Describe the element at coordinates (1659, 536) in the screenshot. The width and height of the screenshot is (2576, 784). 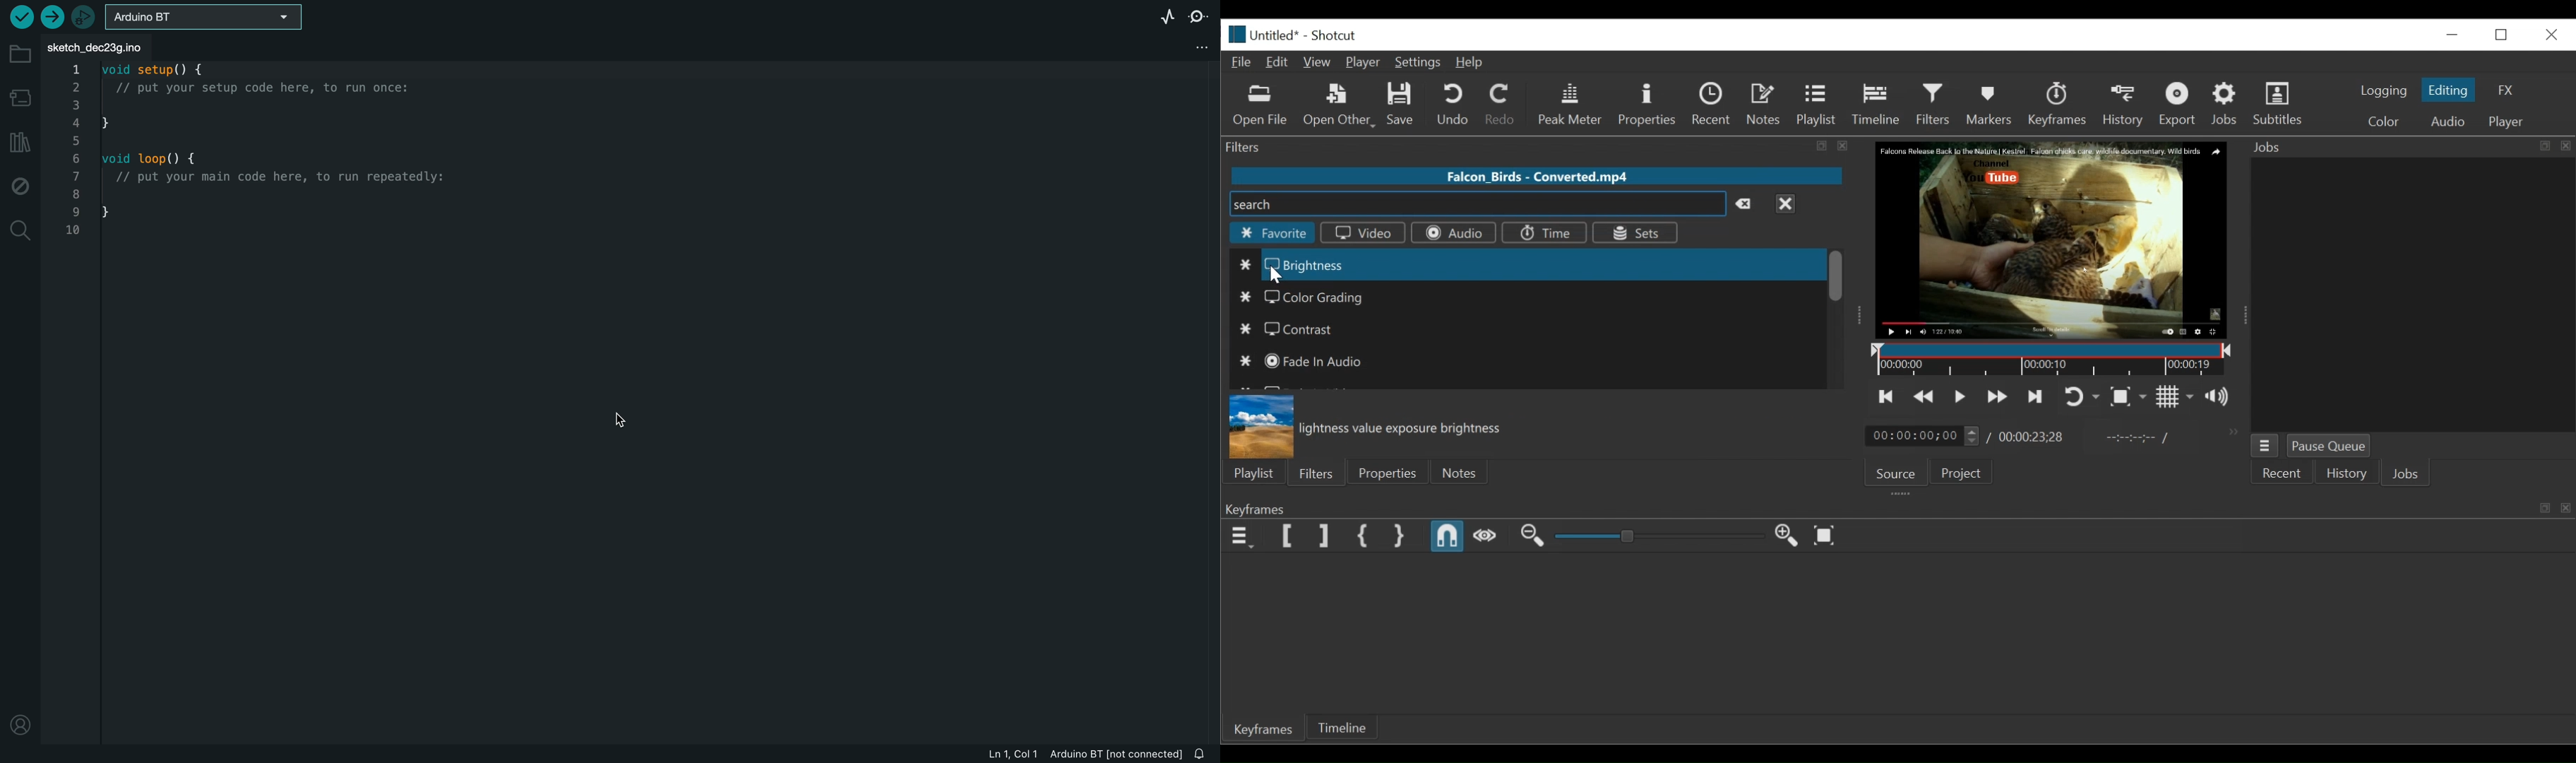
I see `Zoom keyframe slider` at that location.